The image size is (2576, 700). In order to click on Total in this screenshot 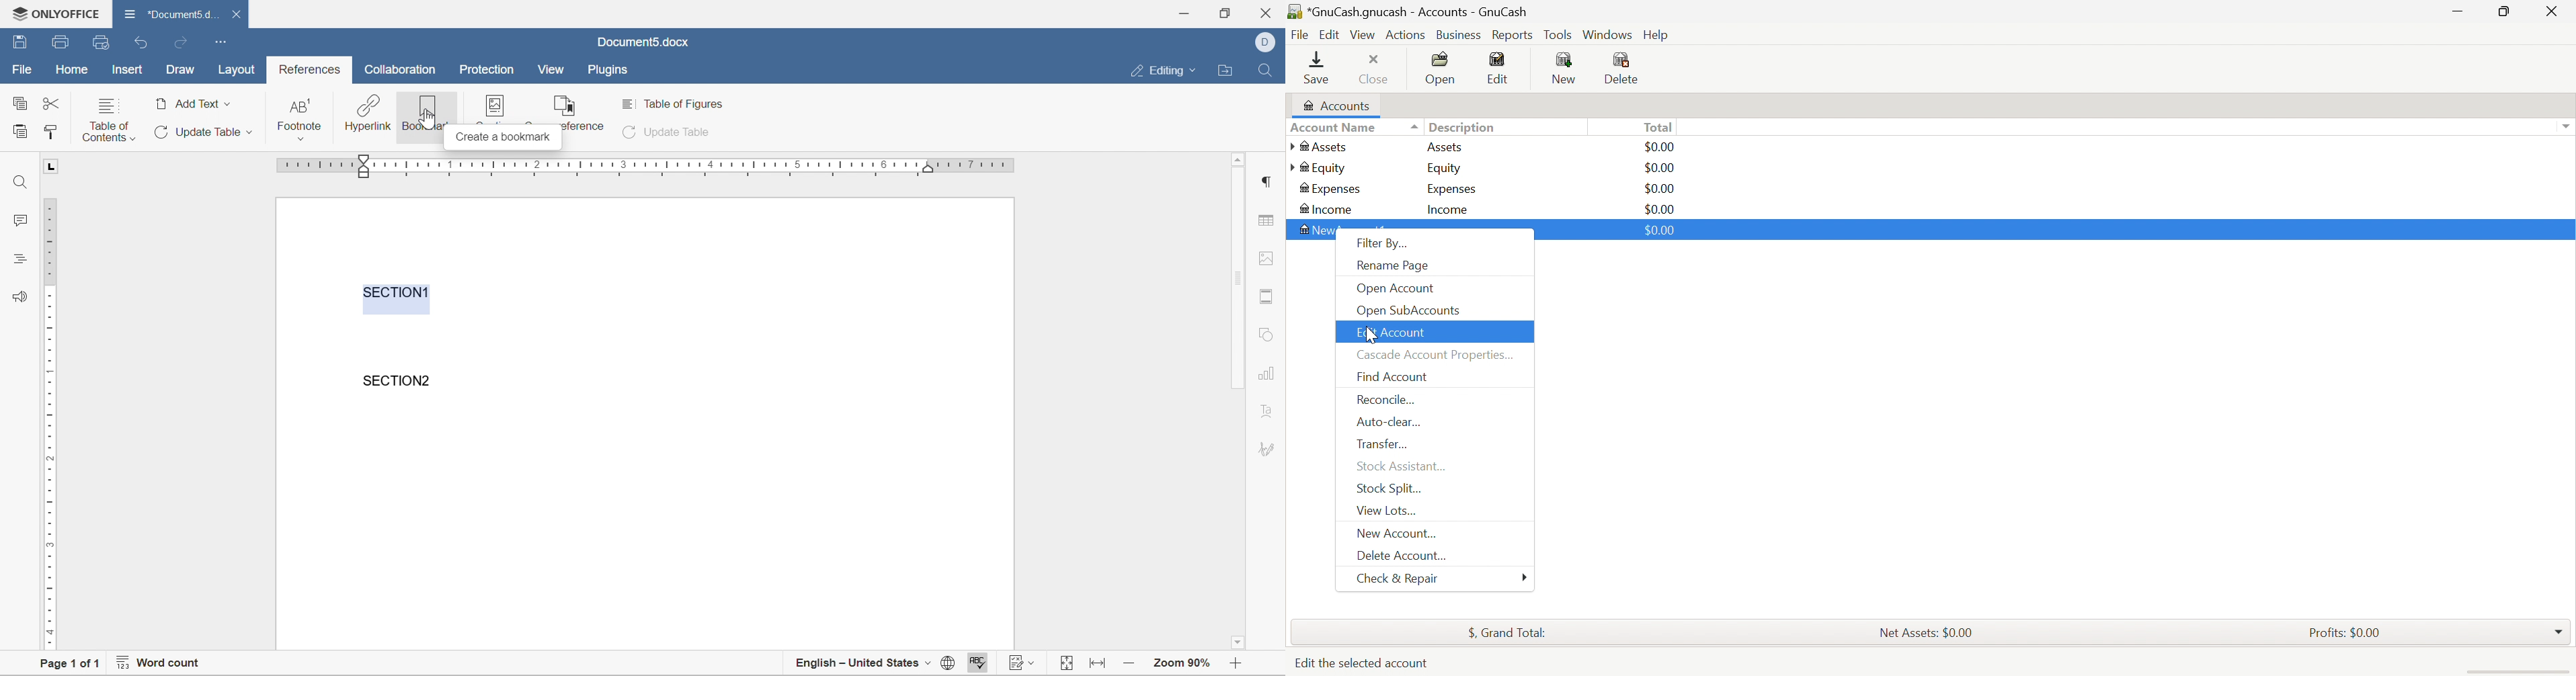, I will do `click(1659, 126)`.